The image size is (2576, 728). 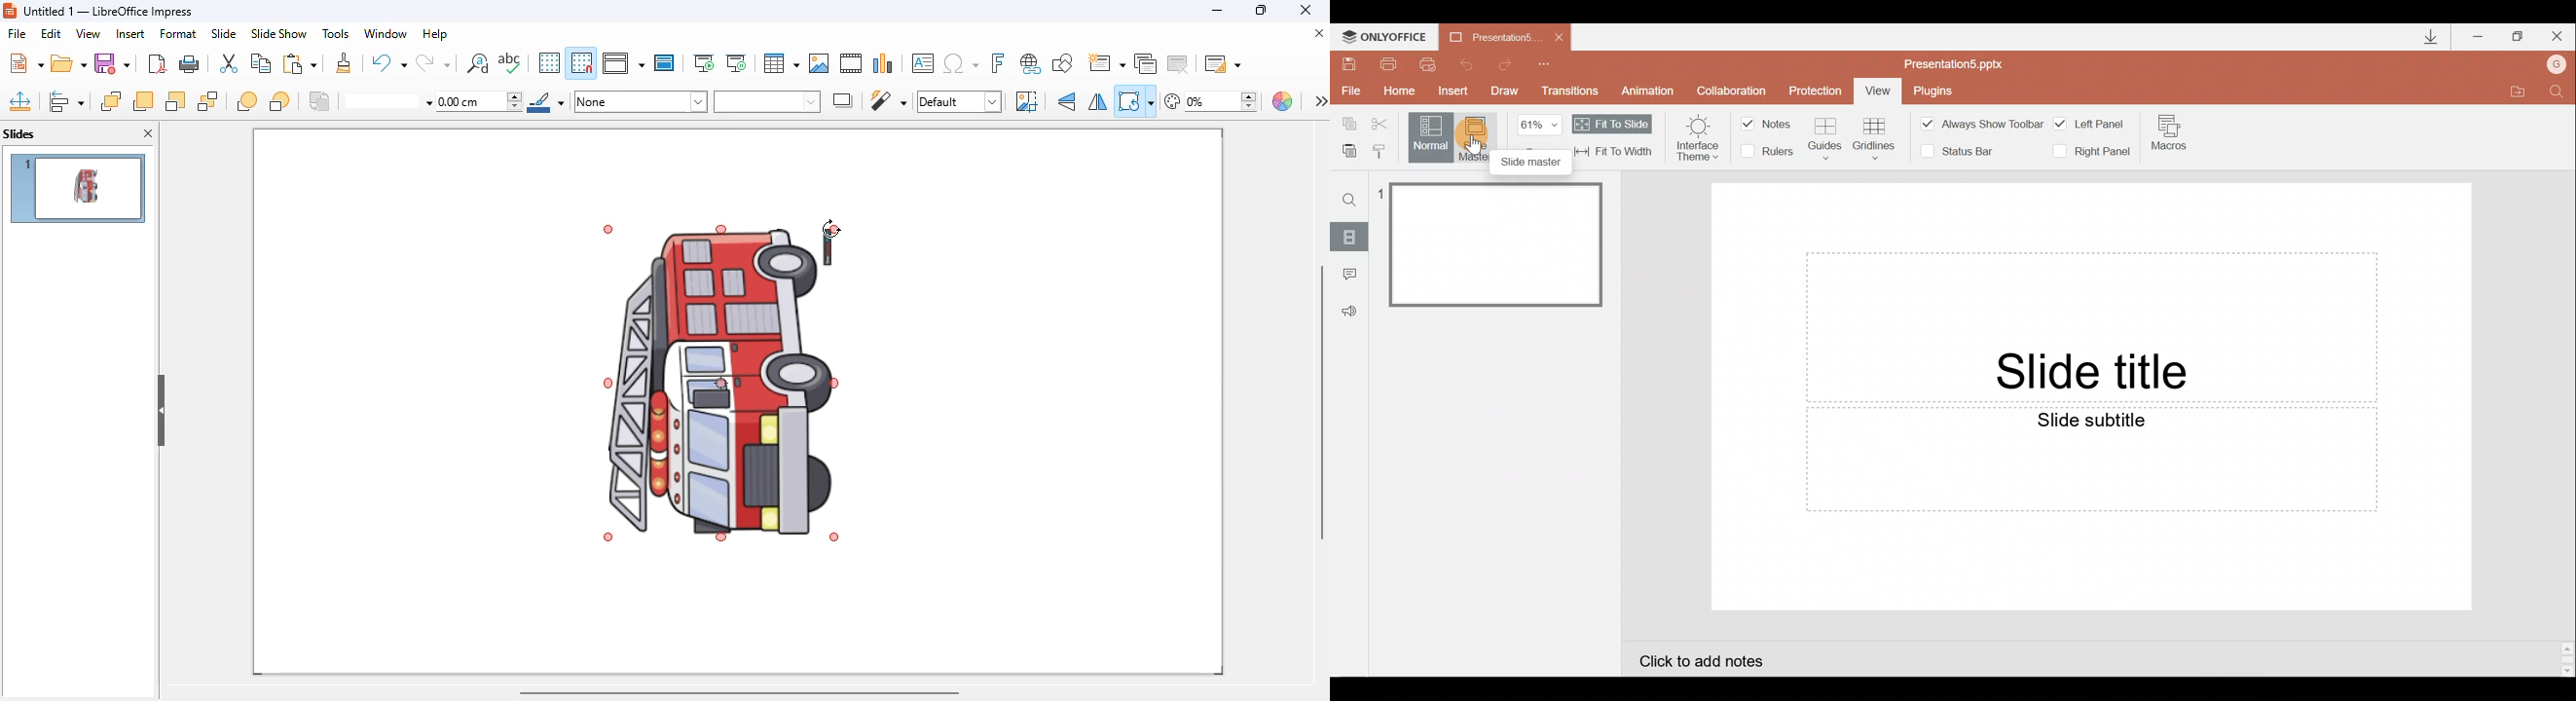 What do you see at coordinates (1427, 65) in the screenshot?
I see `Quick print` at bounding box center [1427, 65].